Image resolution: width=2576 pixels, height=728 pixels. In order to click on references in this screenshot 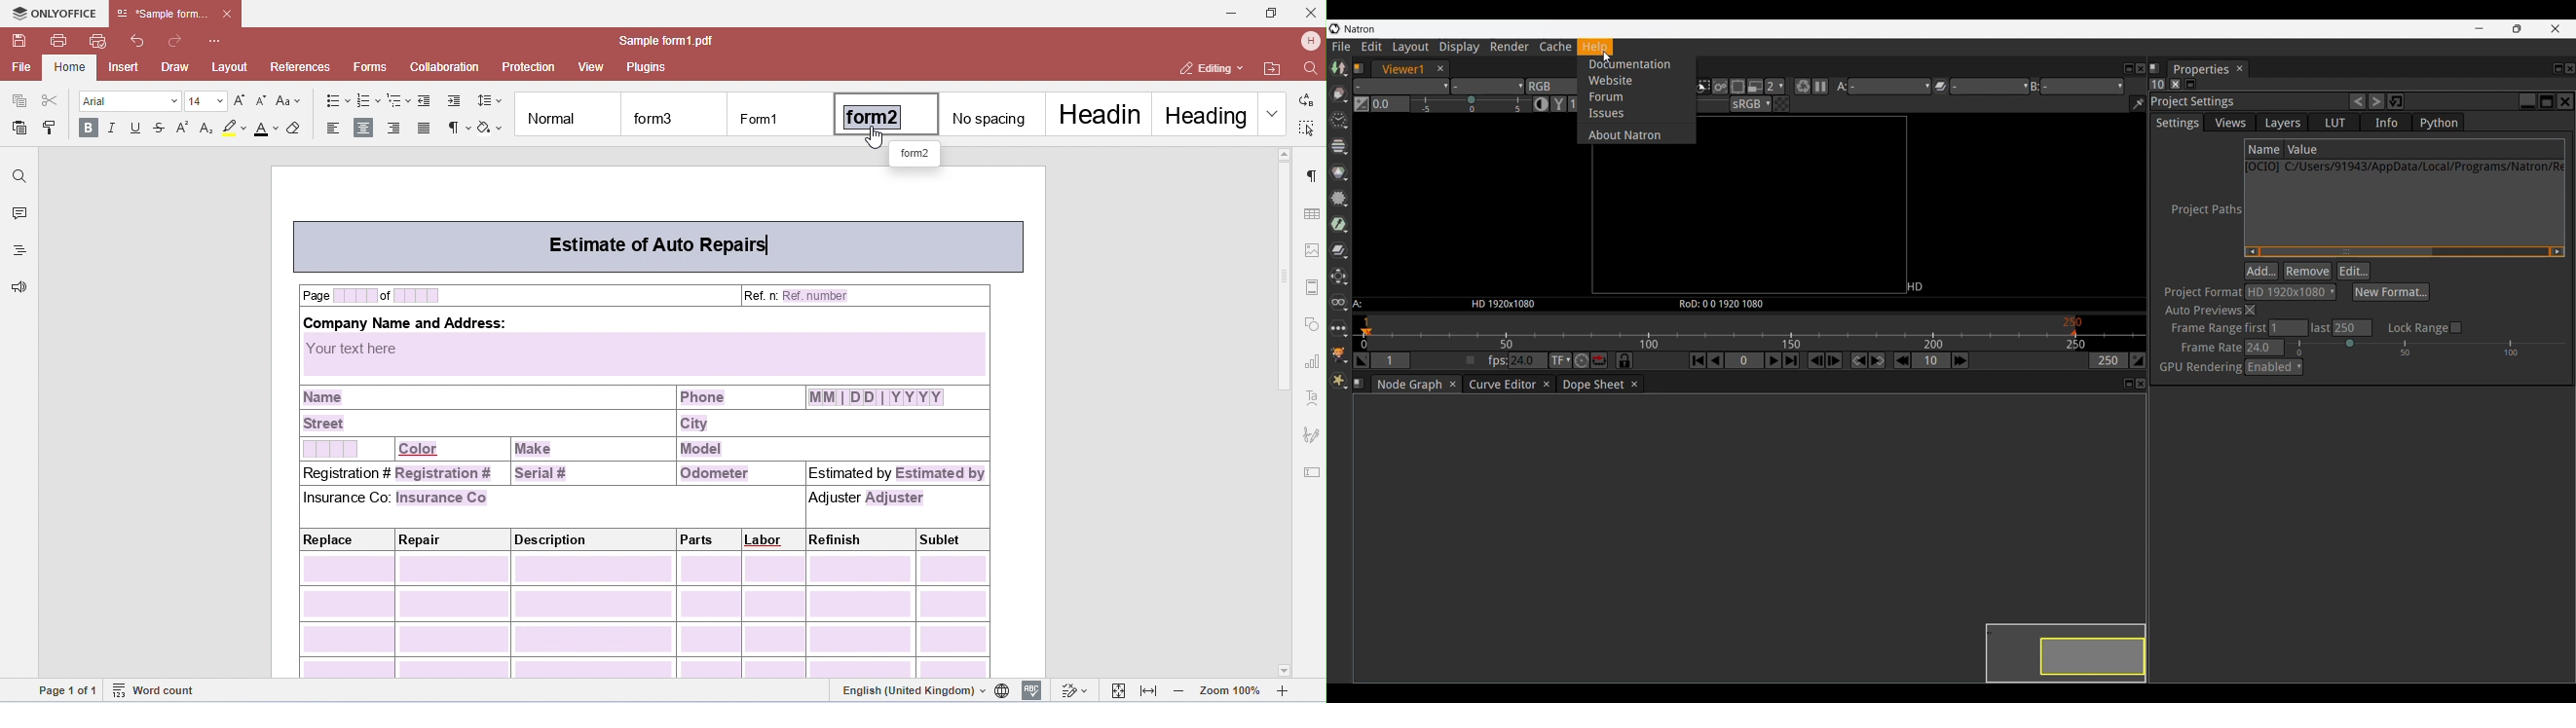, I will do `click(302, 66)`.